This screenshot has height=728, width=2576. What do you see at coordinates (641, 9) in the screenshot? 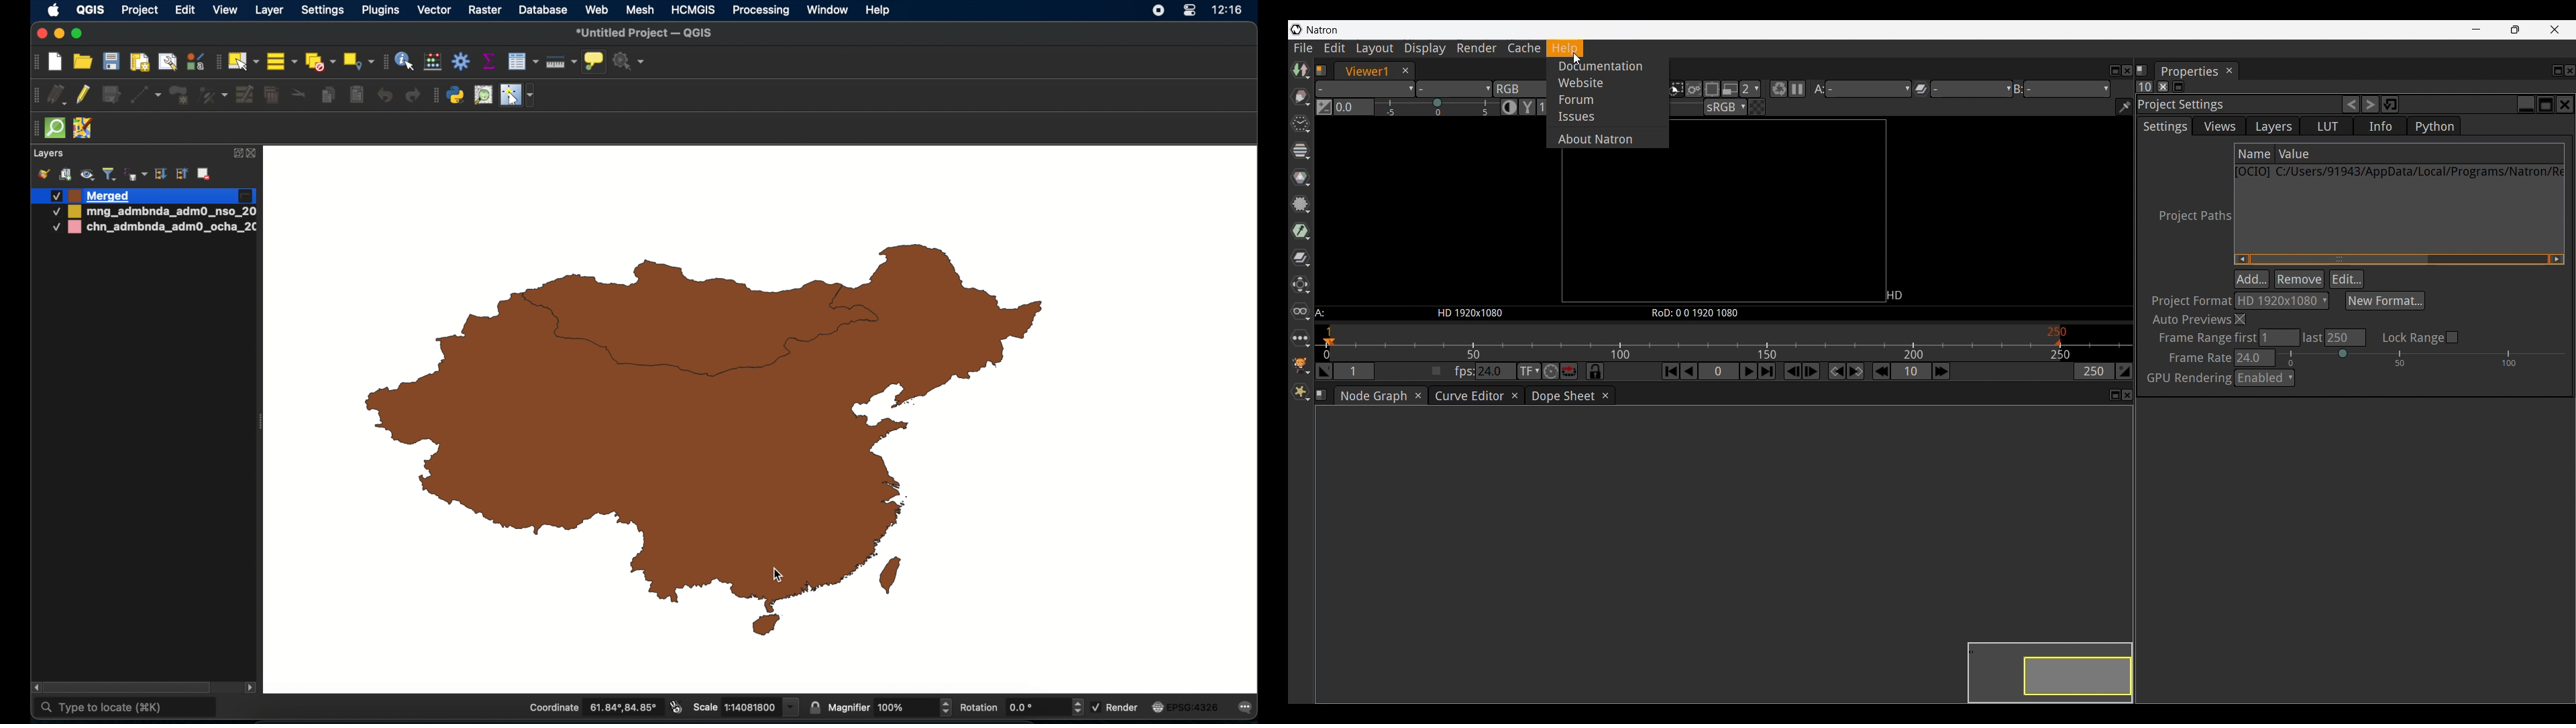
I see `mesh` at bounding box center [641, 9].